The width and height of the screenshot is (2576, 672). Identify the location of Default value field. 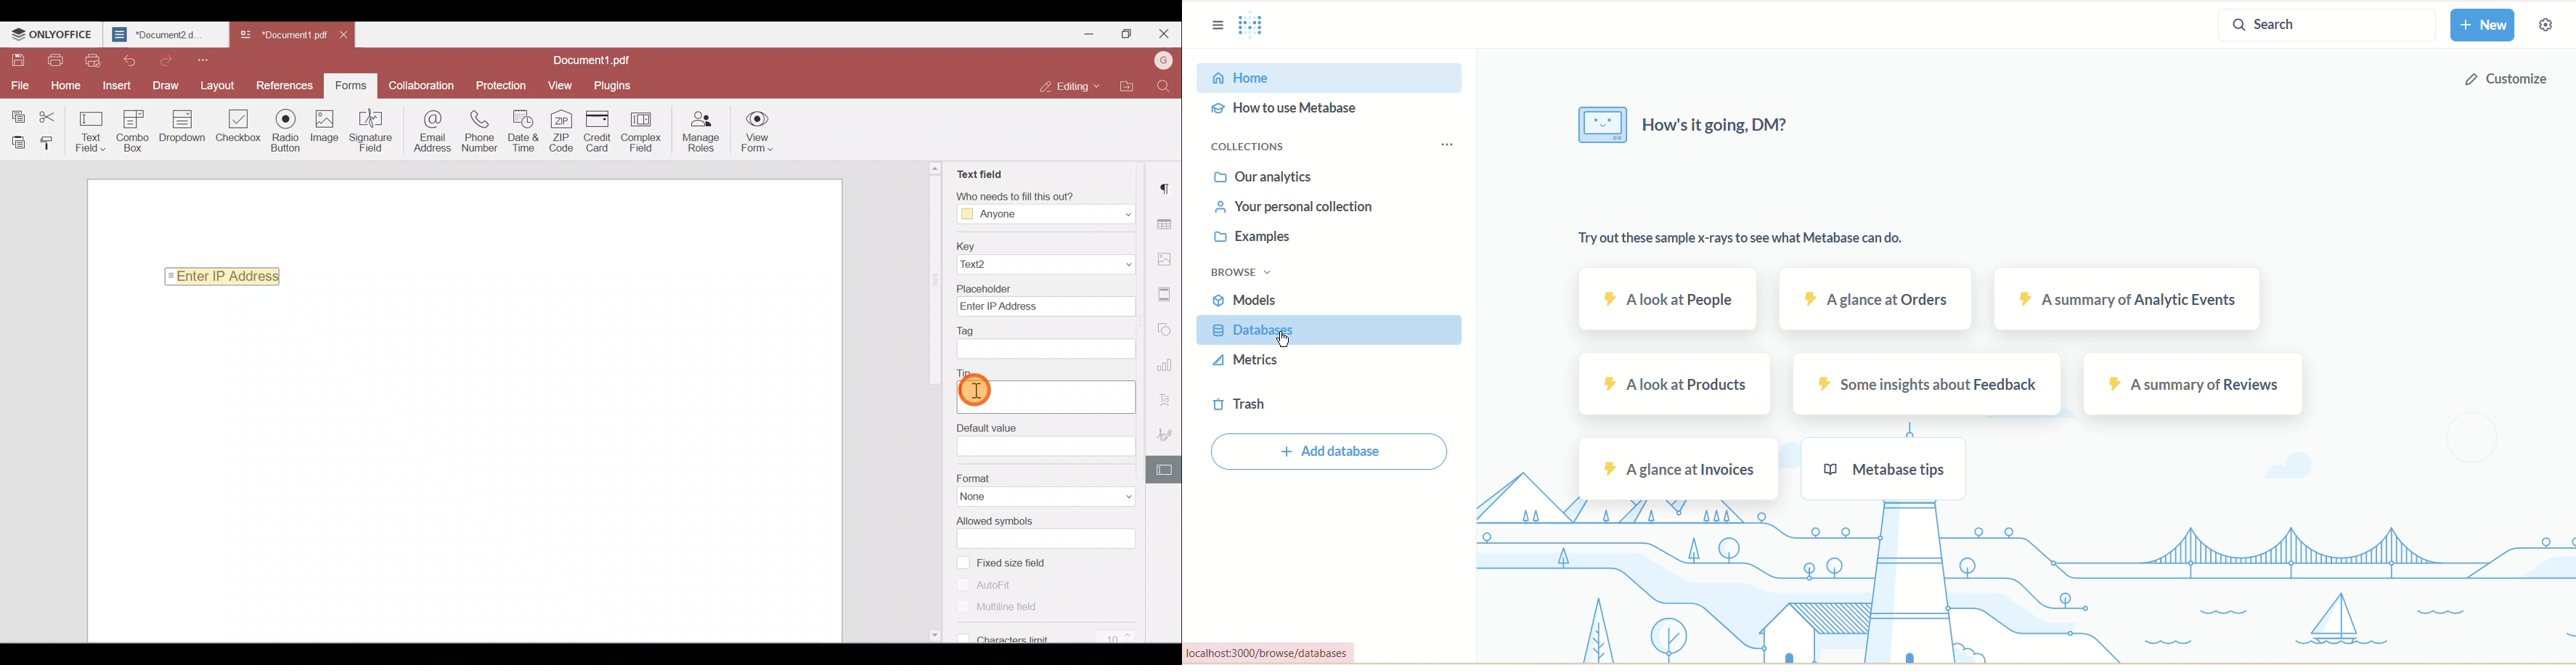
(1047, 447).